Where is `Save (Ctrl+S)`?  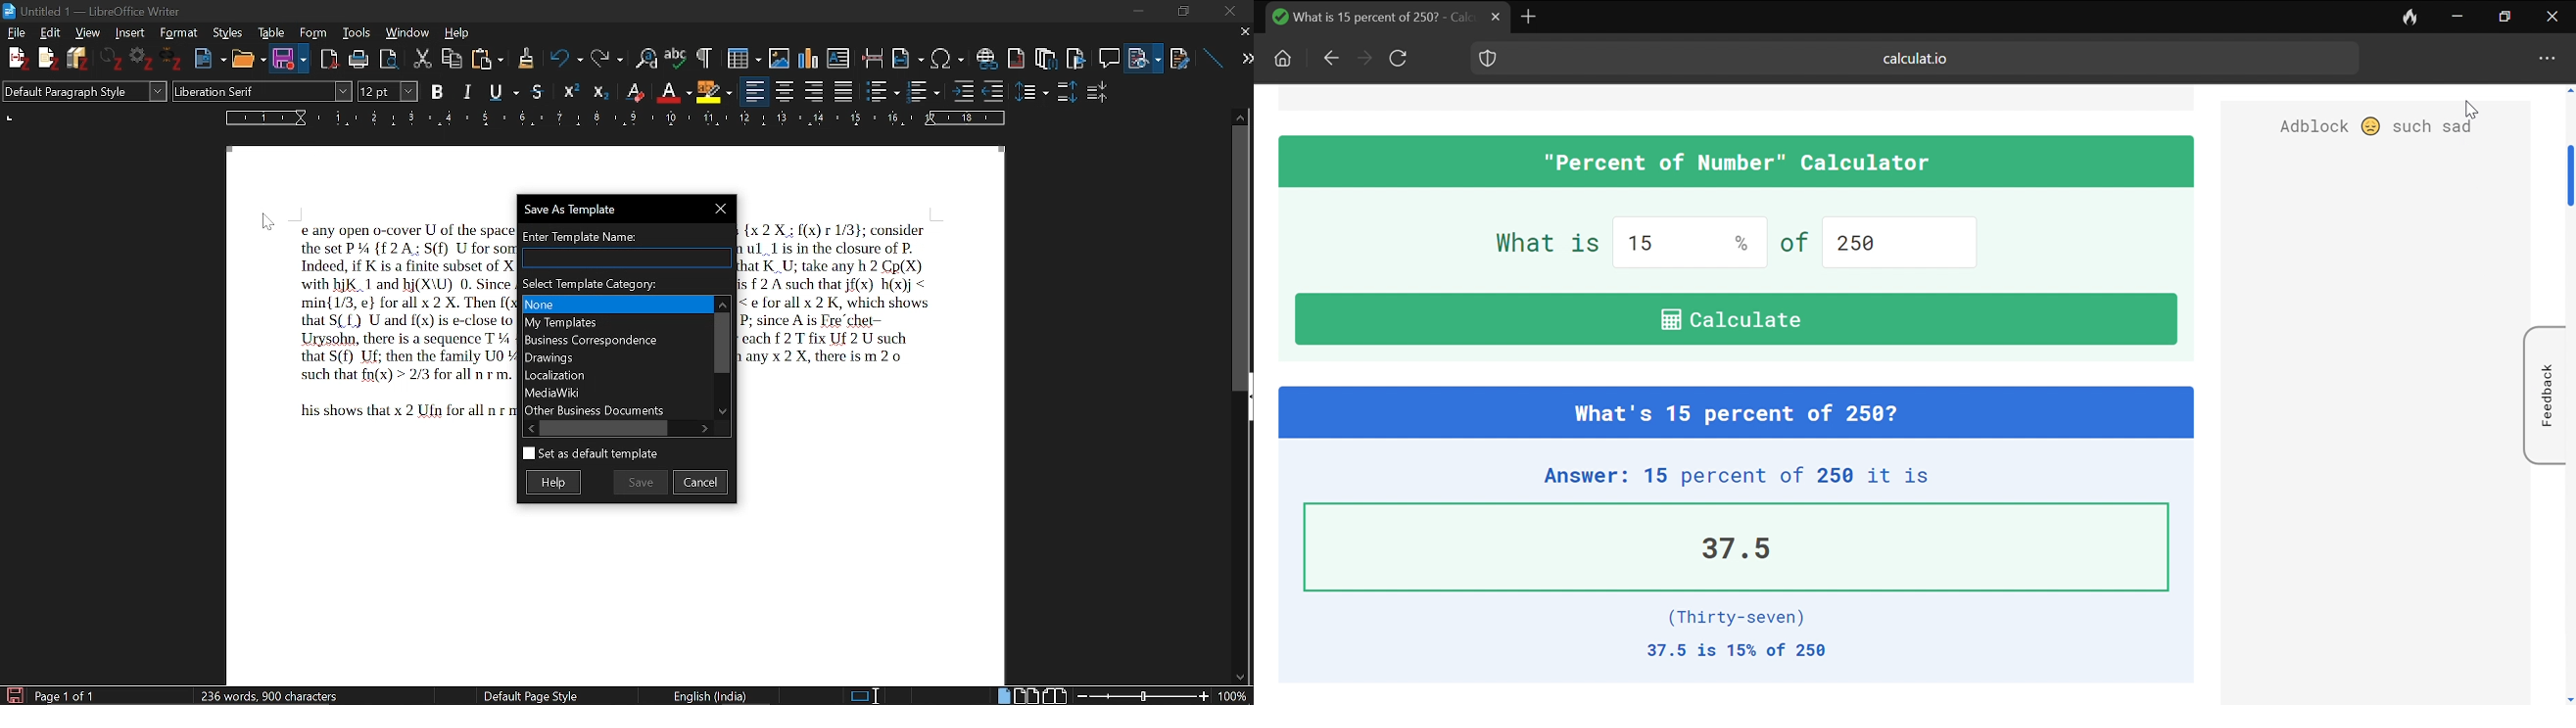 Save (Ctrl+S) is located at coordinates (378, 91).